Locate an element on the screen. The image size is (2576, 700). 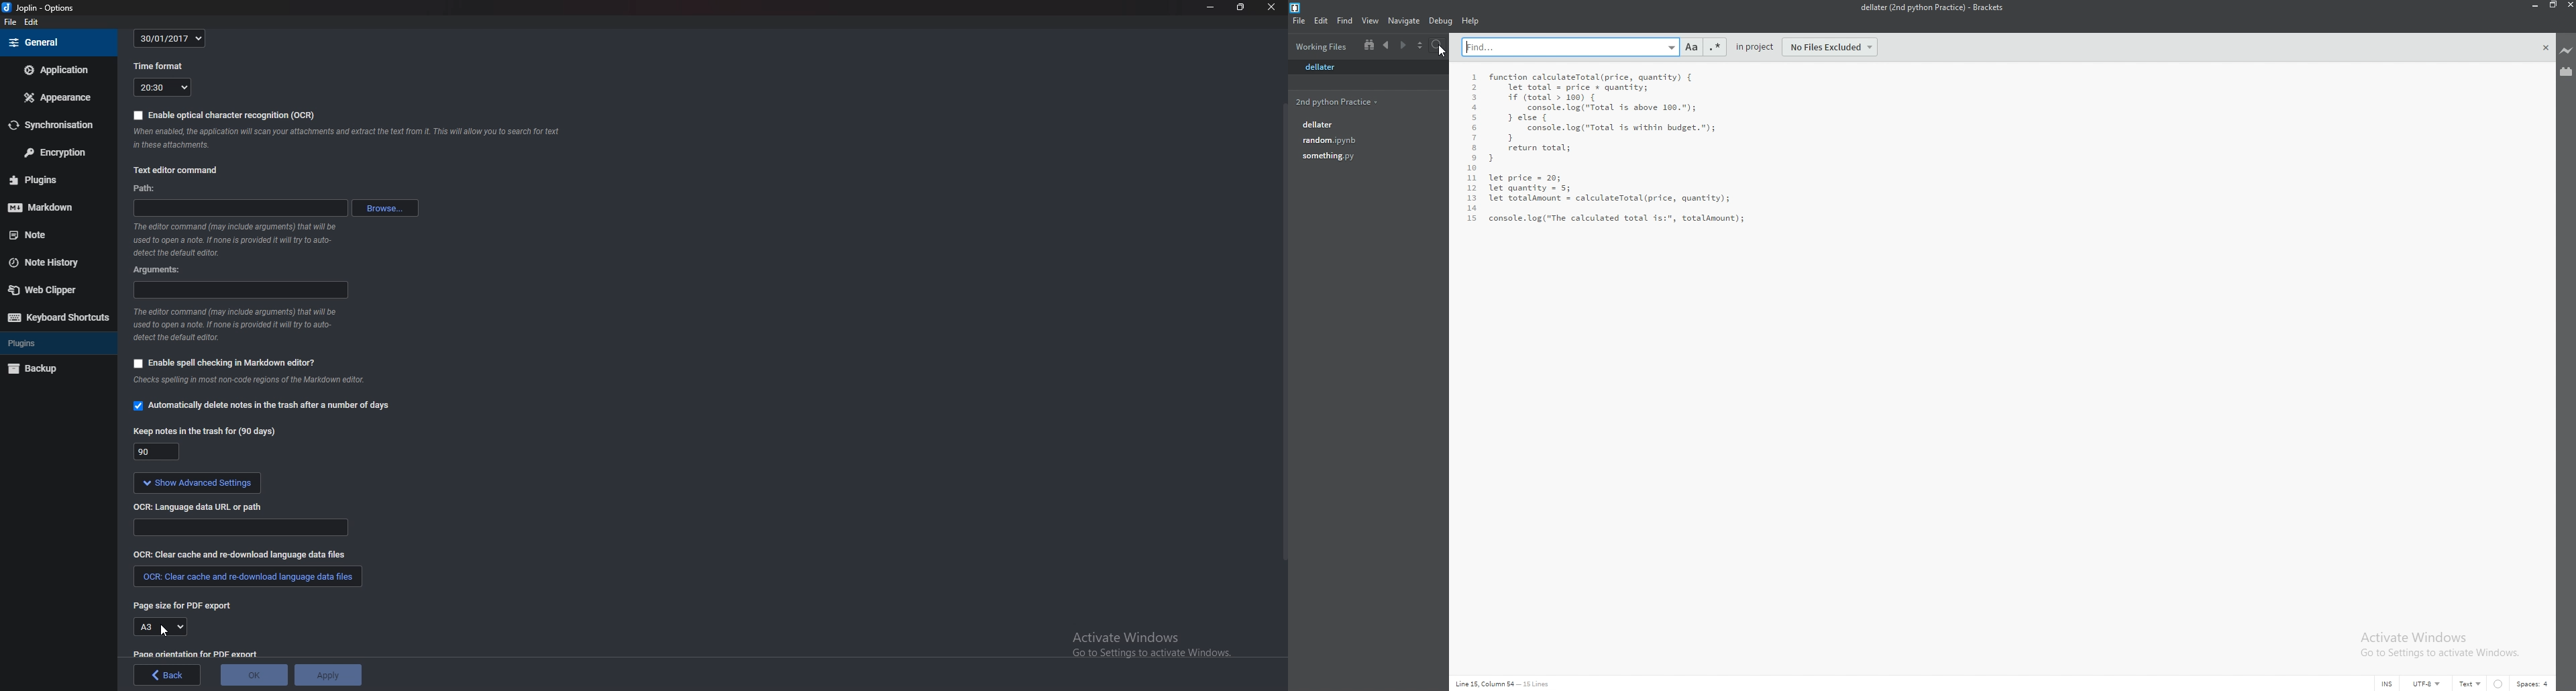
File is located at coordinates (11, 22).